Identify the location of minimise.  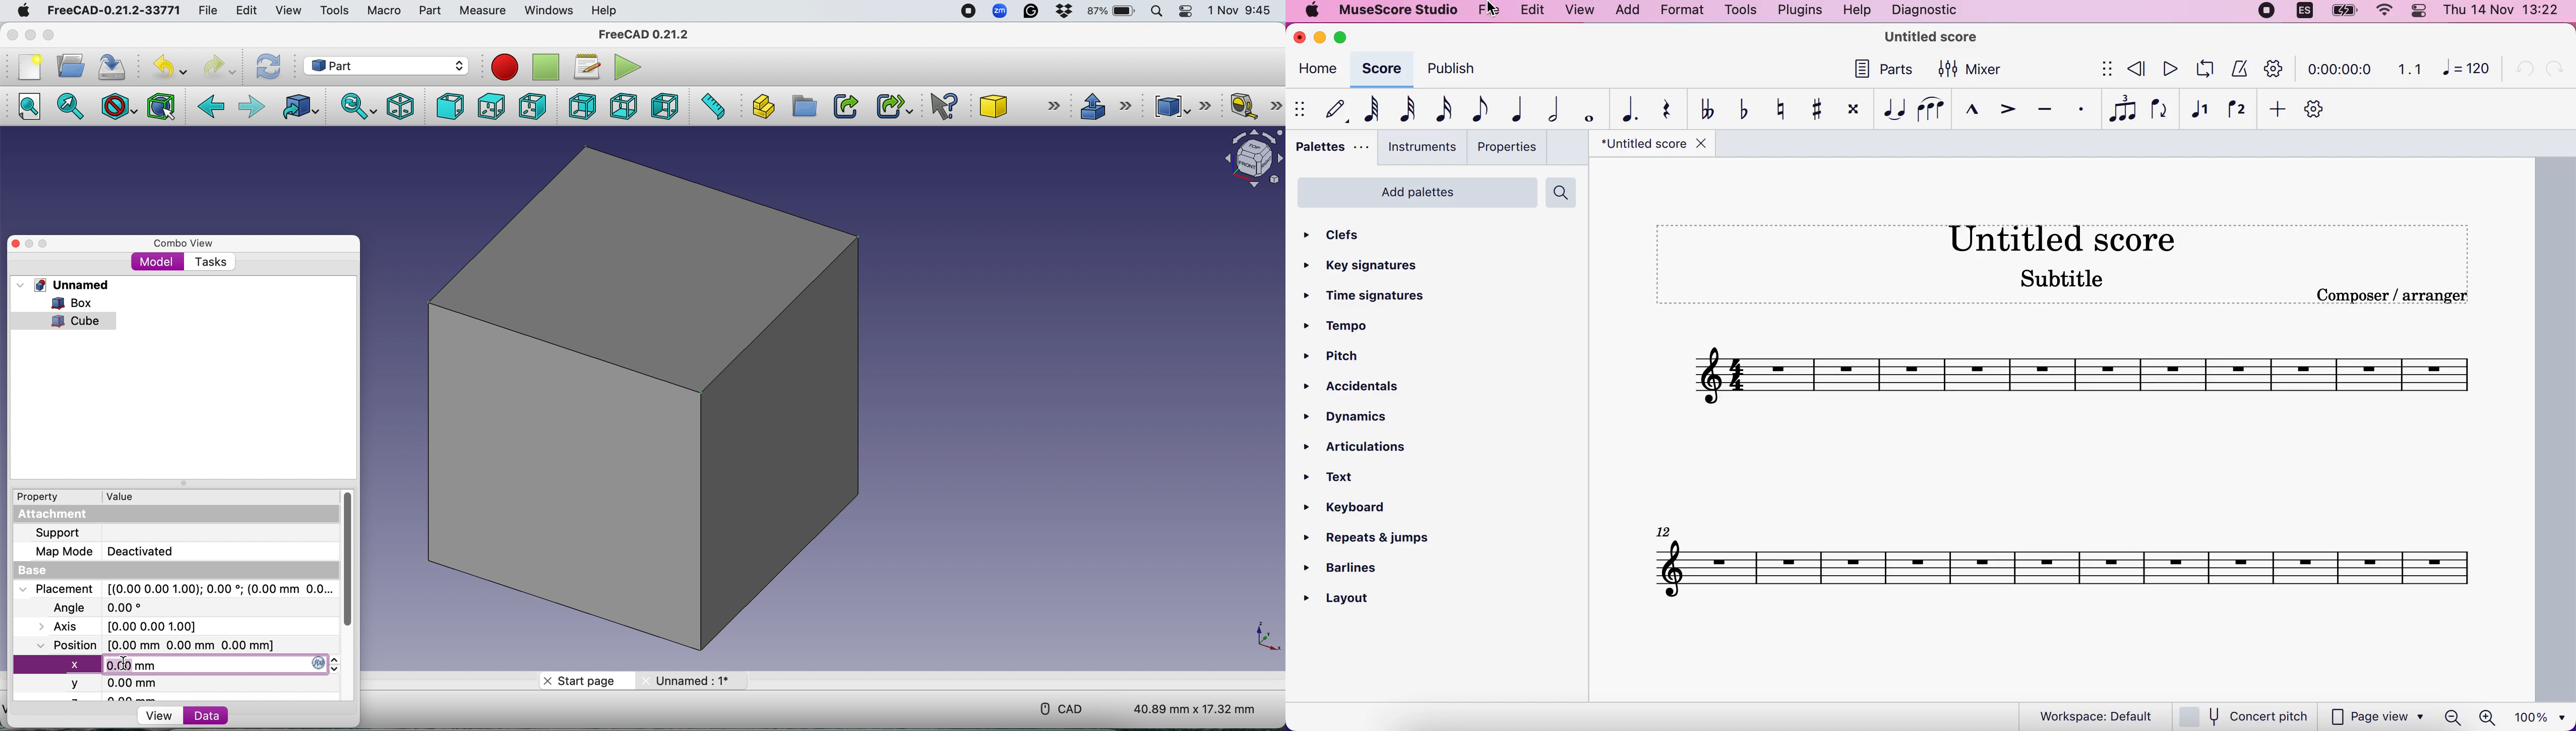
(30, 34).